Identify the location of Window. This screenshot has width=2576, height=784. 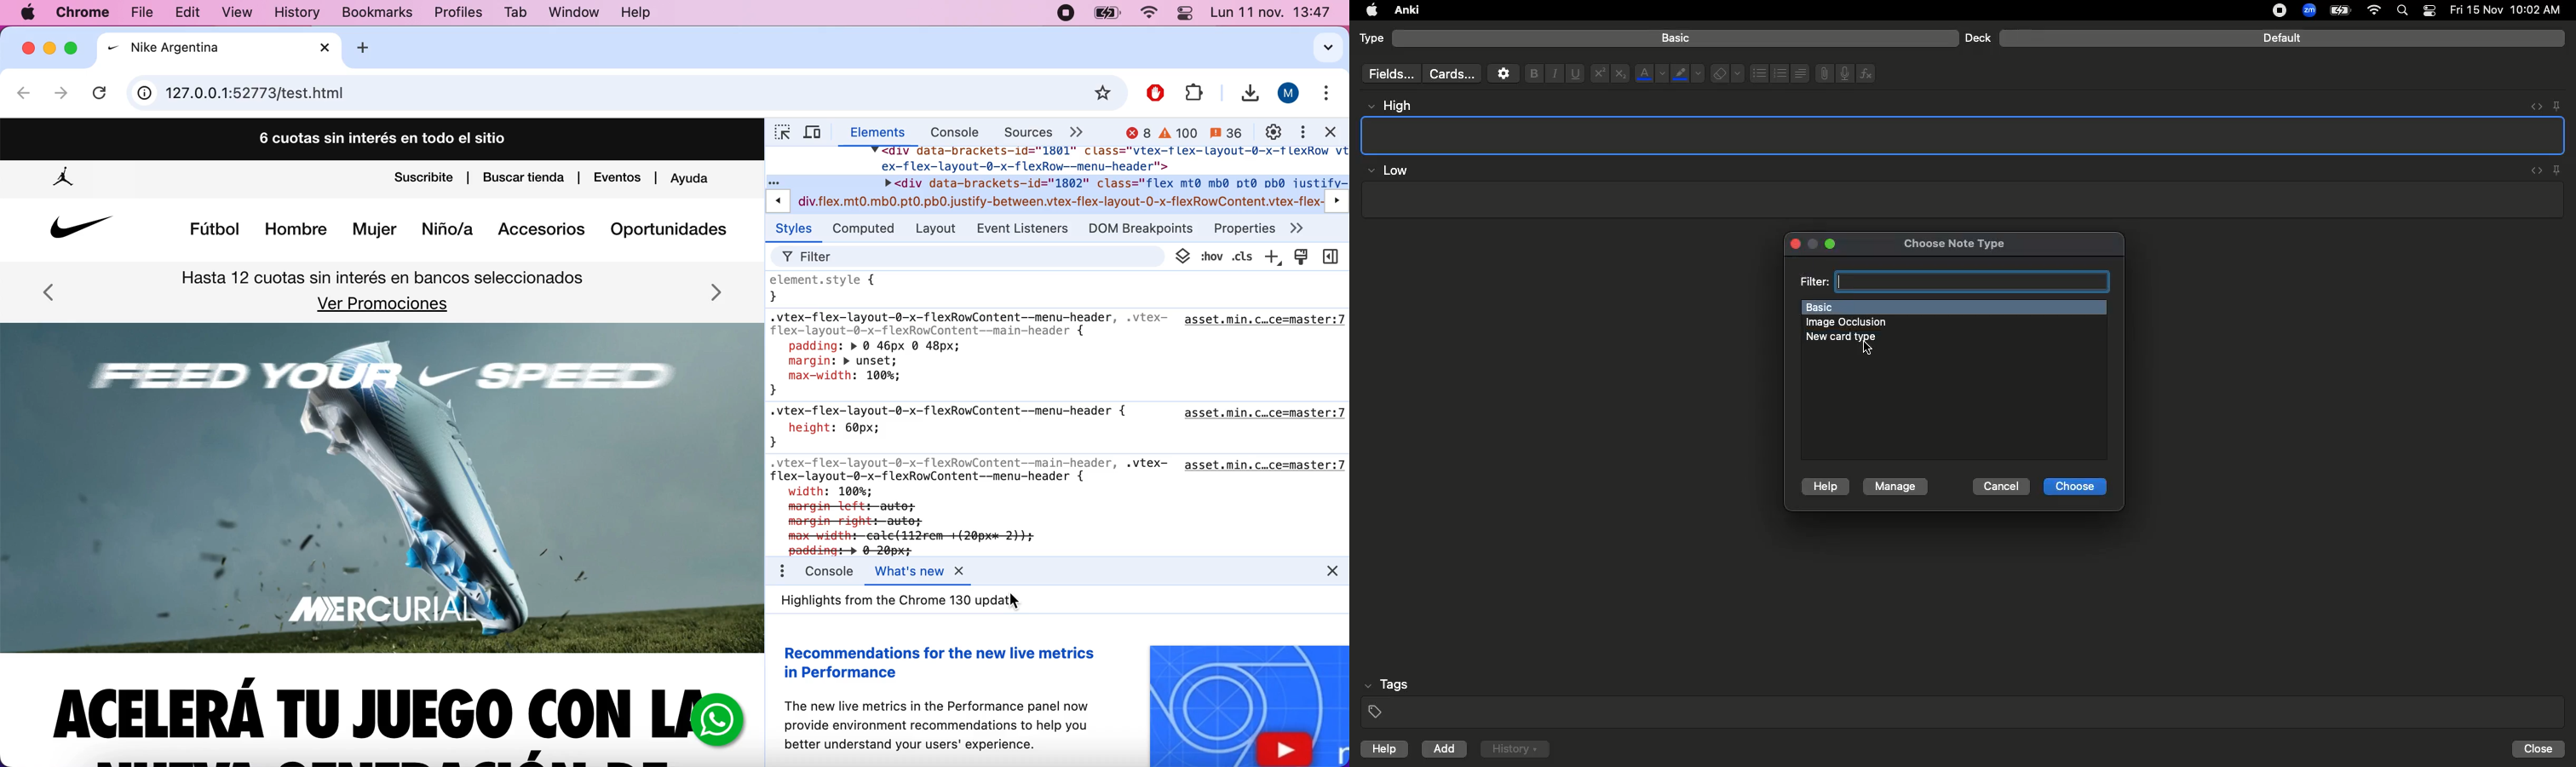
(571, 12).